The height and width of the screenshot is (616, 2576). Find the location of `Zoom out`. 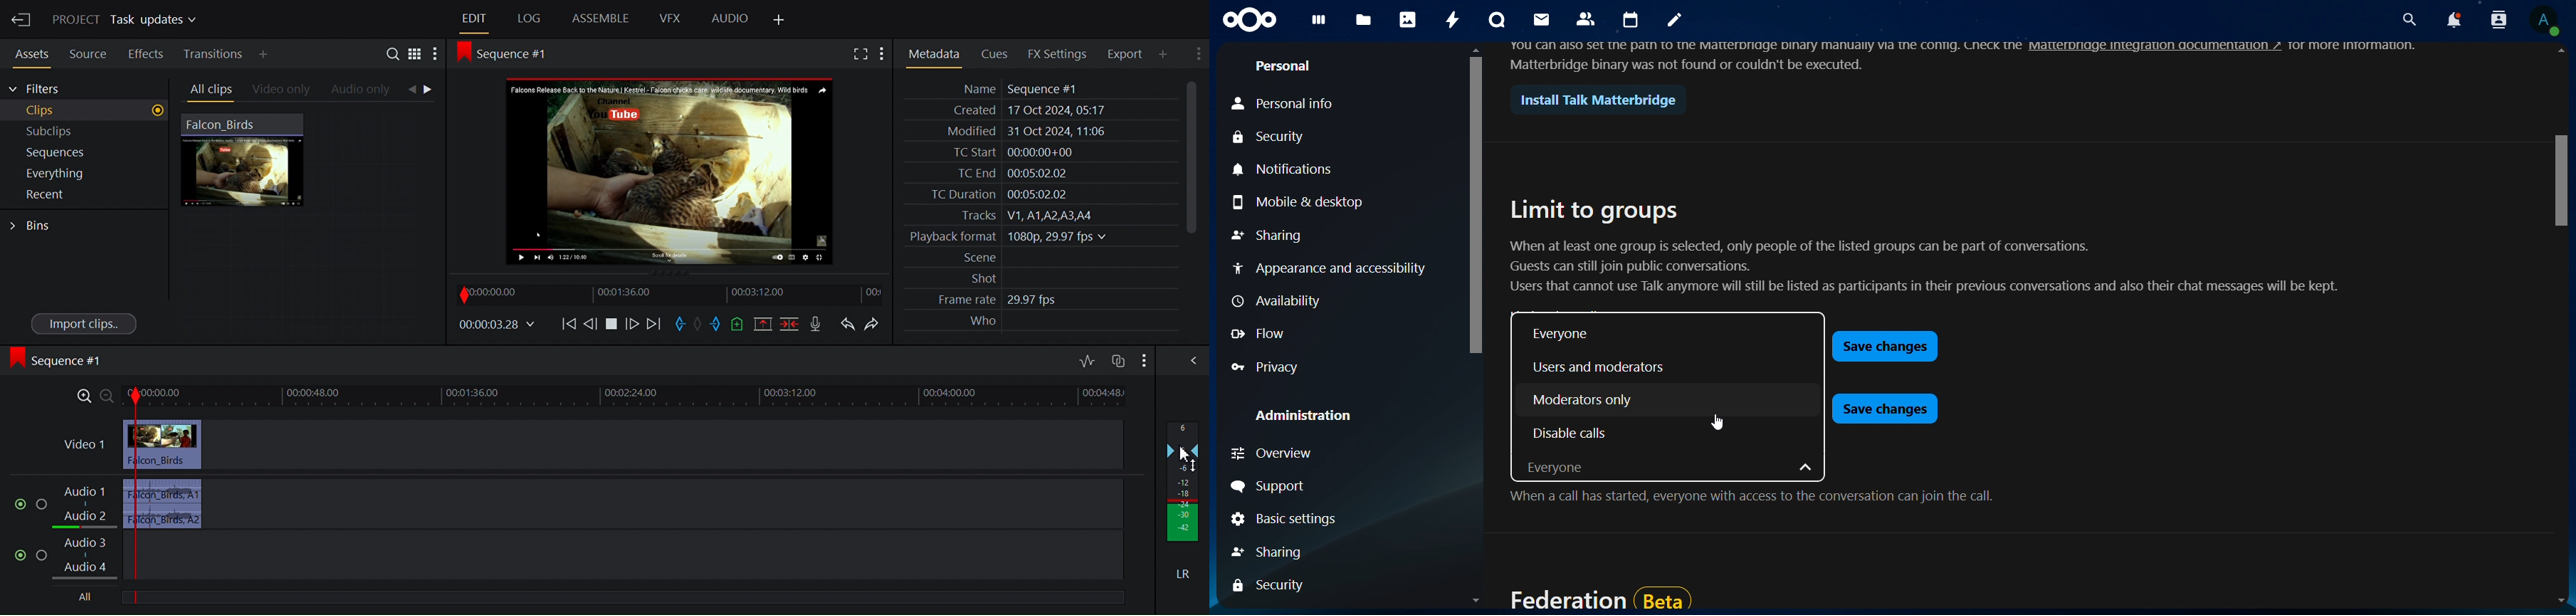

Zoom out is located at coordinates (108, 396).